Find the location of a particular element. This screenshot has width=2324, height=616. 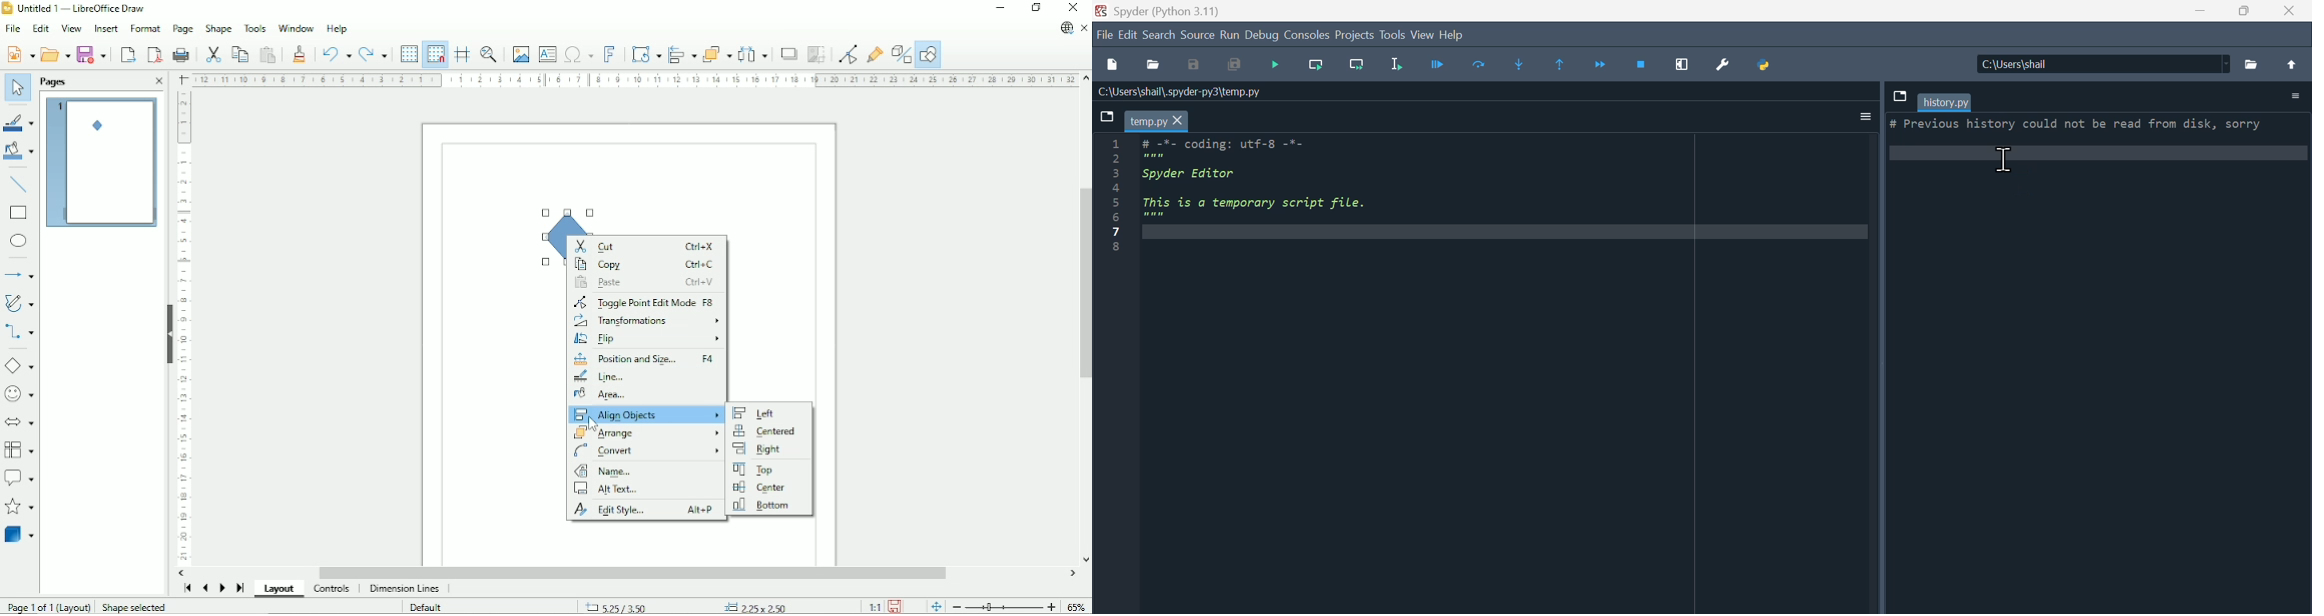

Callout shapes is located at coordinates (20, 478).